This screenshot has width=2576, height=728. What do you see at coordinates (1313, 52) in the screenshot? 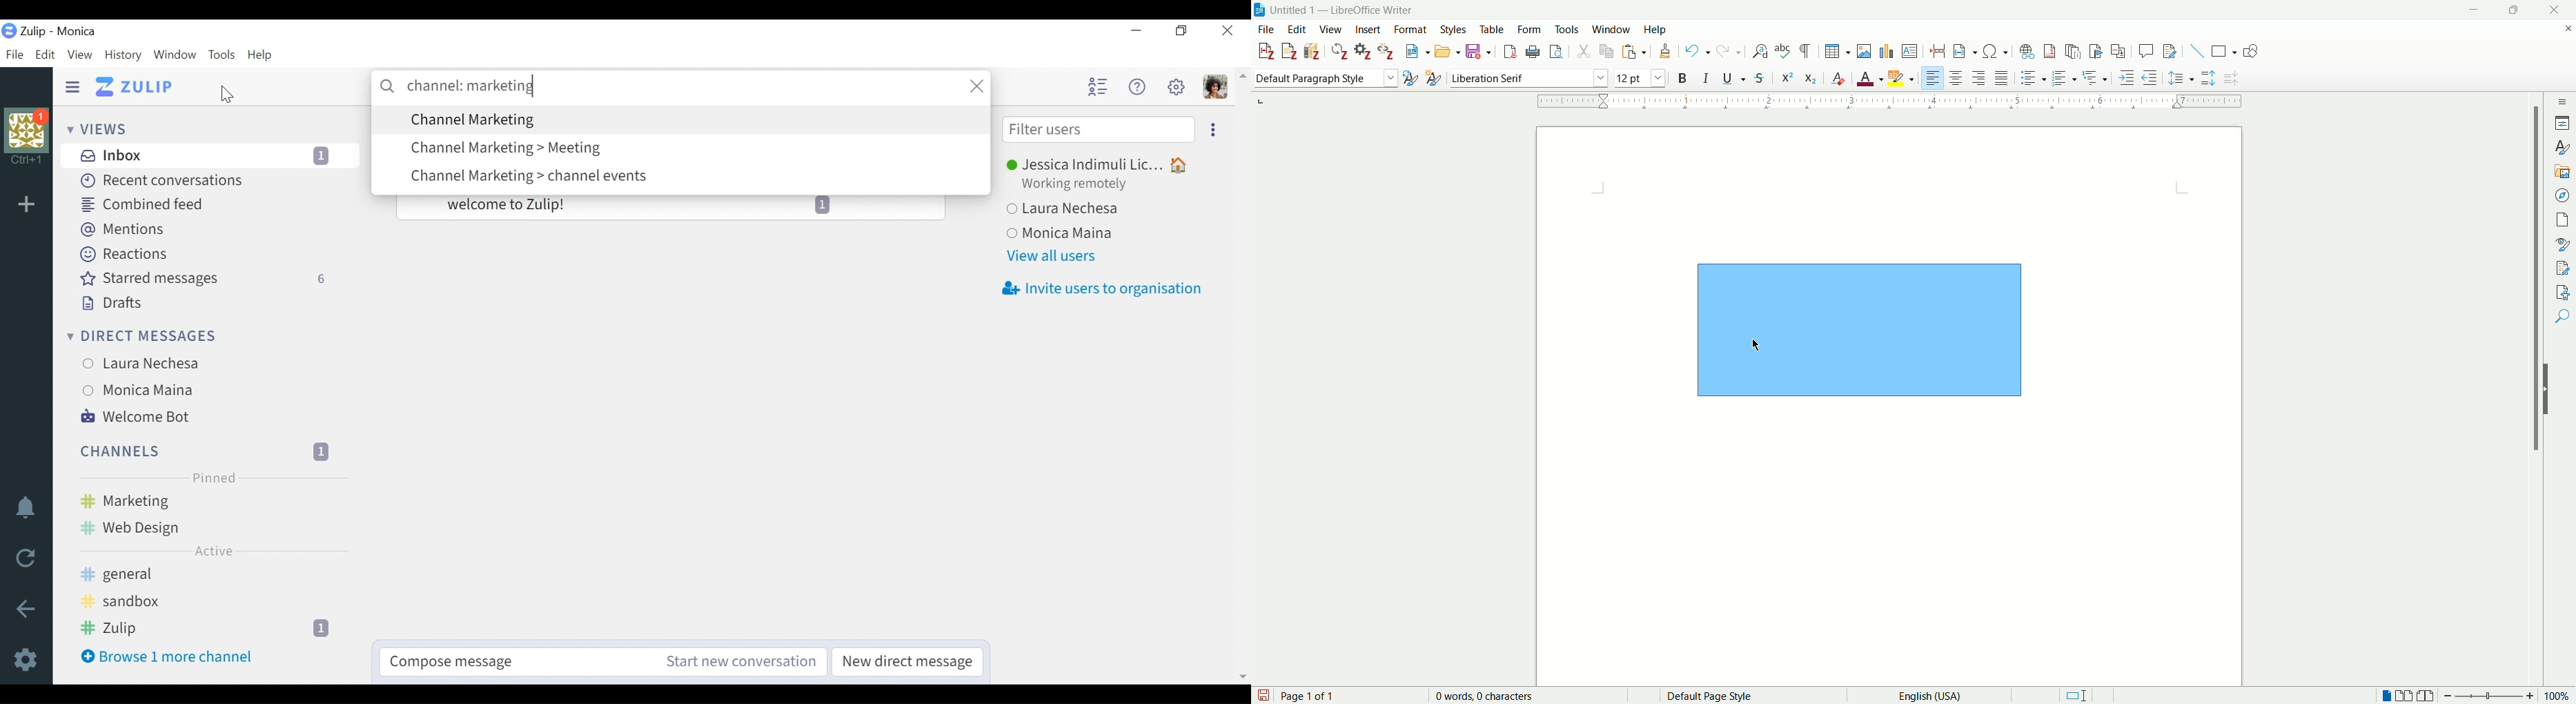
I see `add bibliography` at bounding box center [1313, 52].